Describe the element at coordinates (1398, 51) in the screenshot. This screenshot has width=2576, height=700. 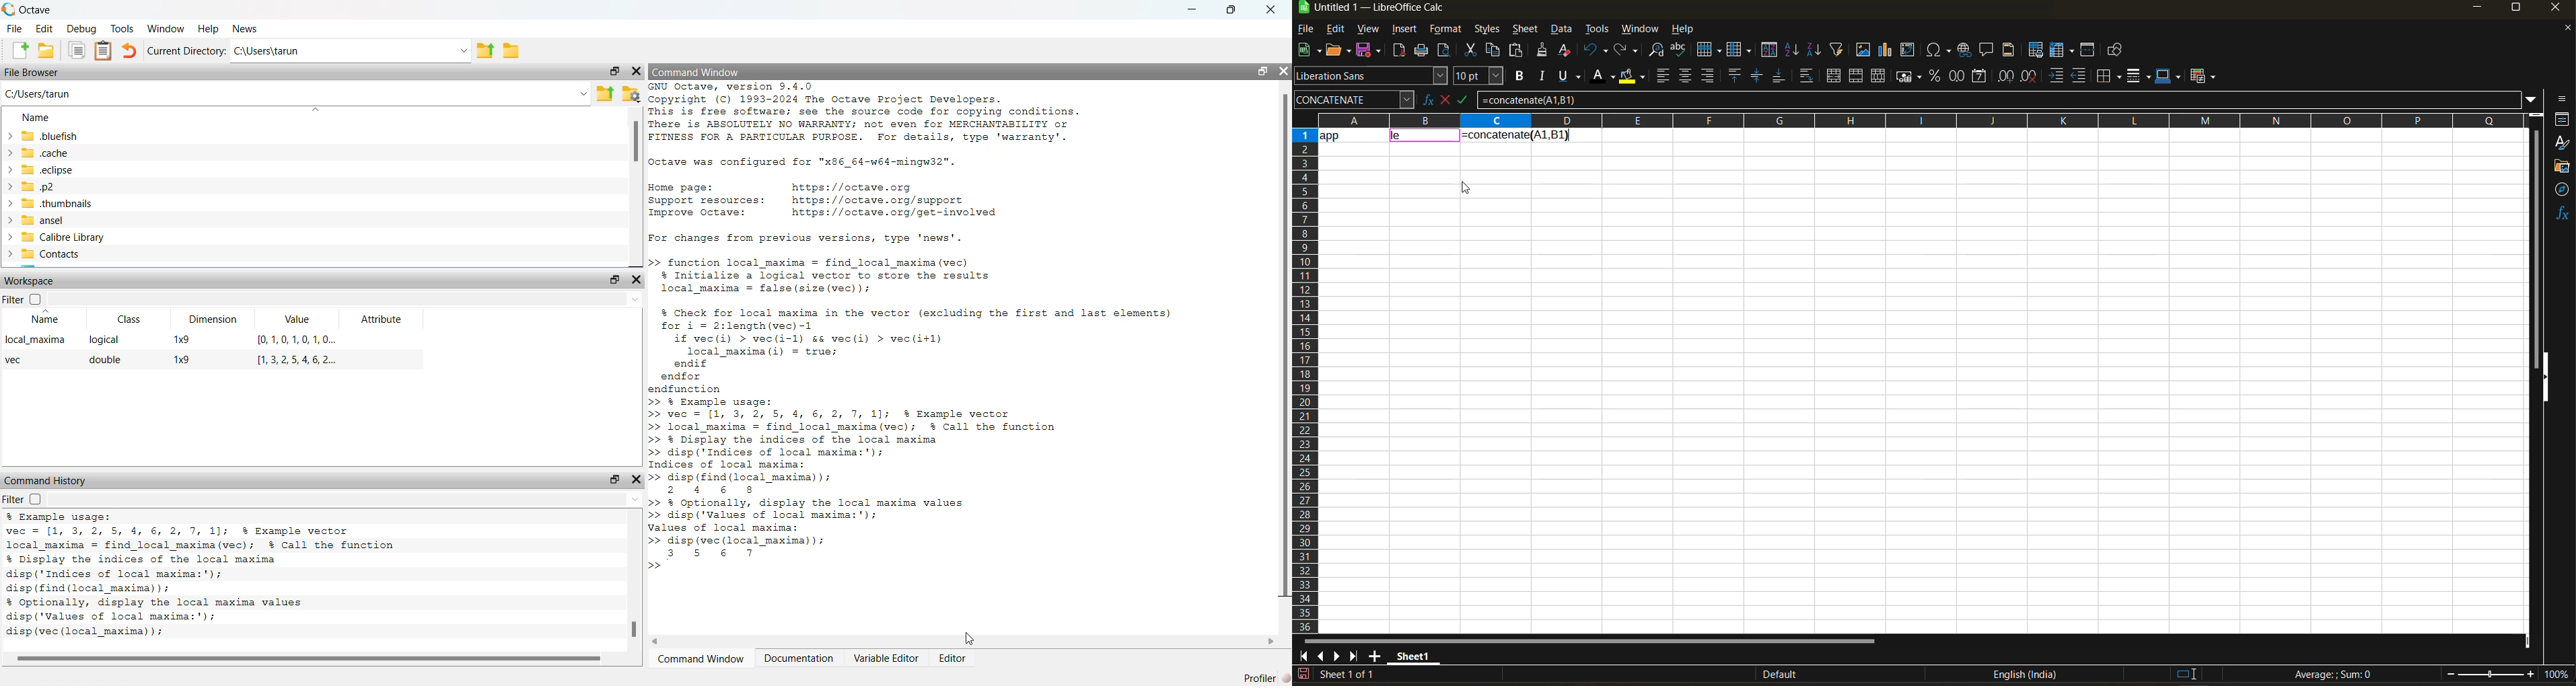
I see `export directly as pdf` at that location.